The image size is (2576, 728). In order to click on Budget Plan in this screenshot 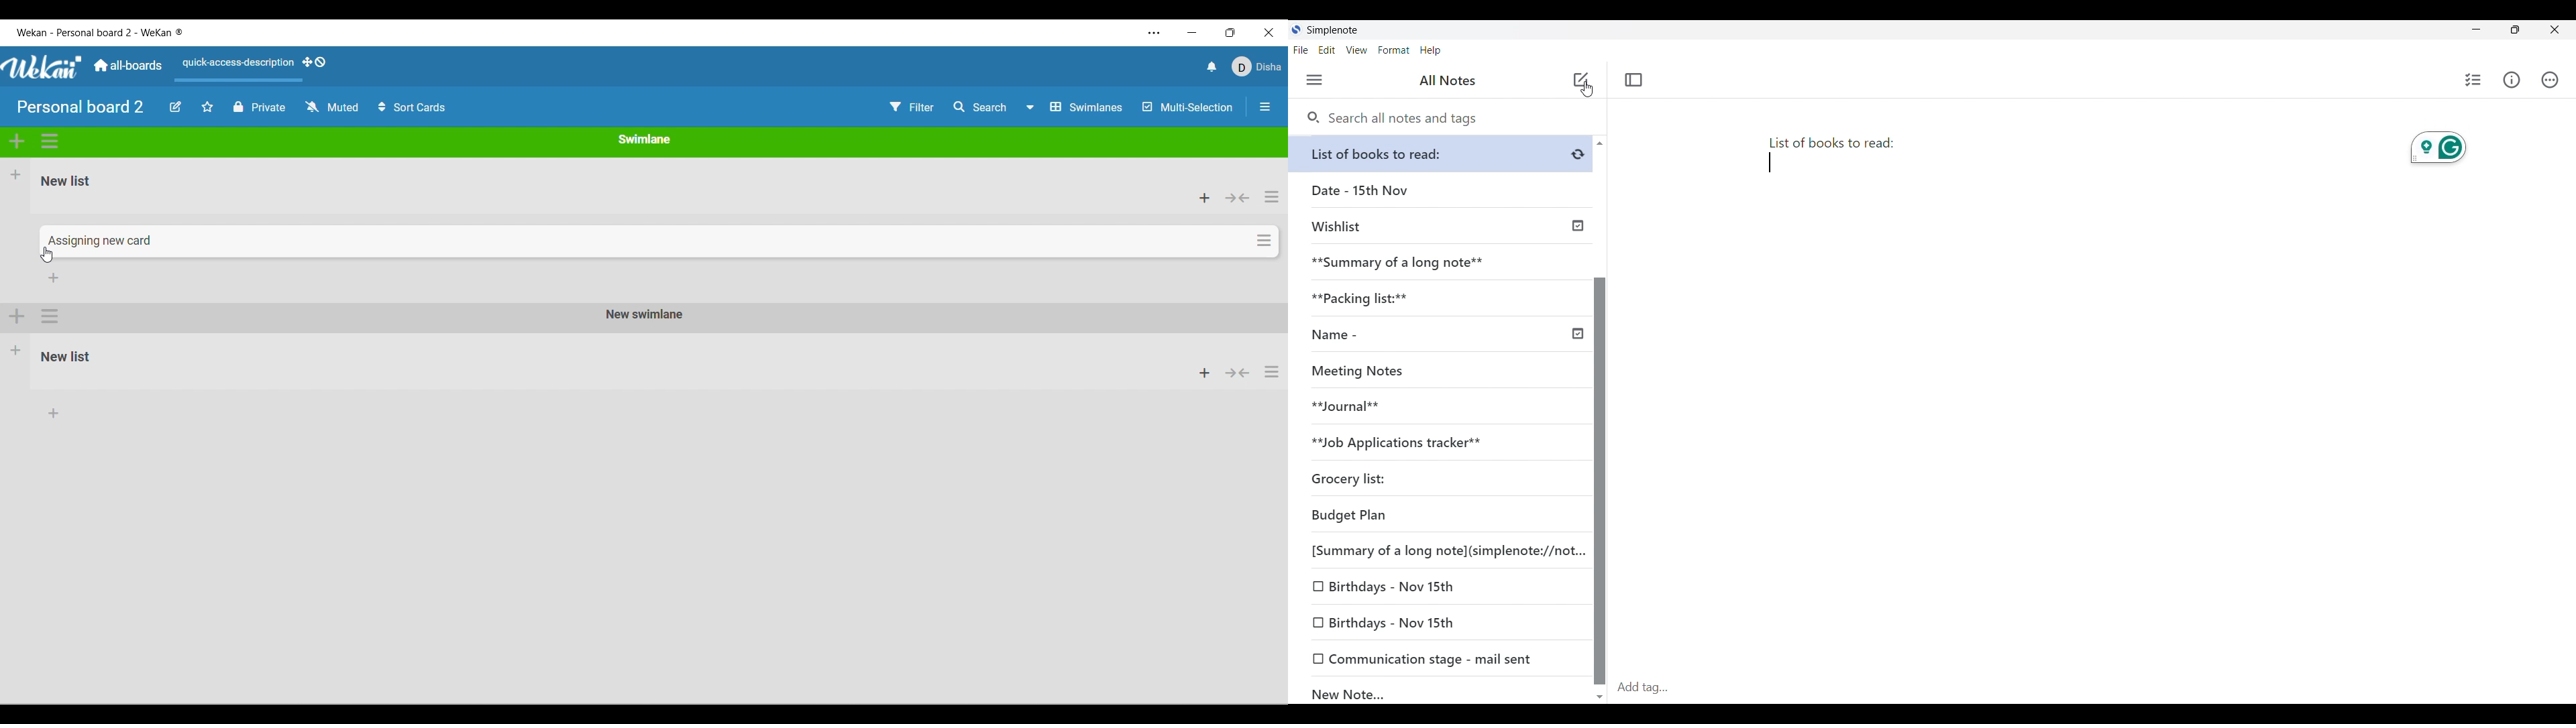, I will do `click(1438, 516)`.